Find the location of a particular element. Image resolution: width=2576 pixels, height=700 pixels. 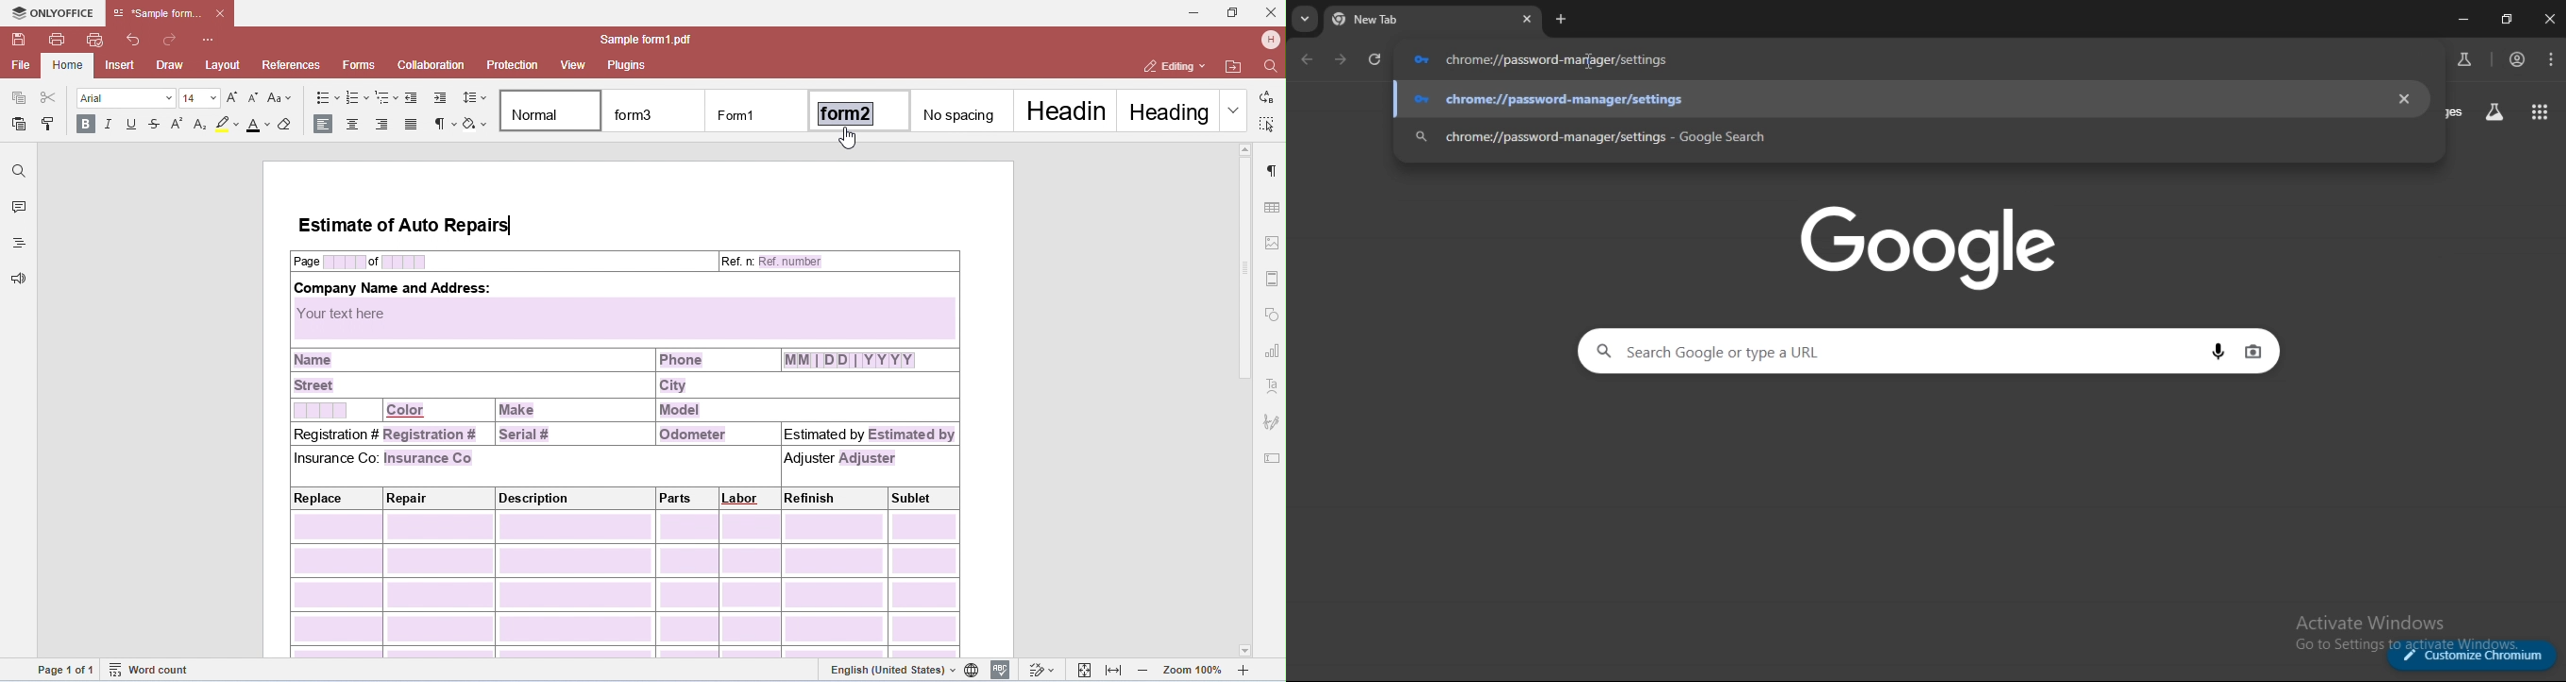

reload page is located at coordinates (1376, 63).